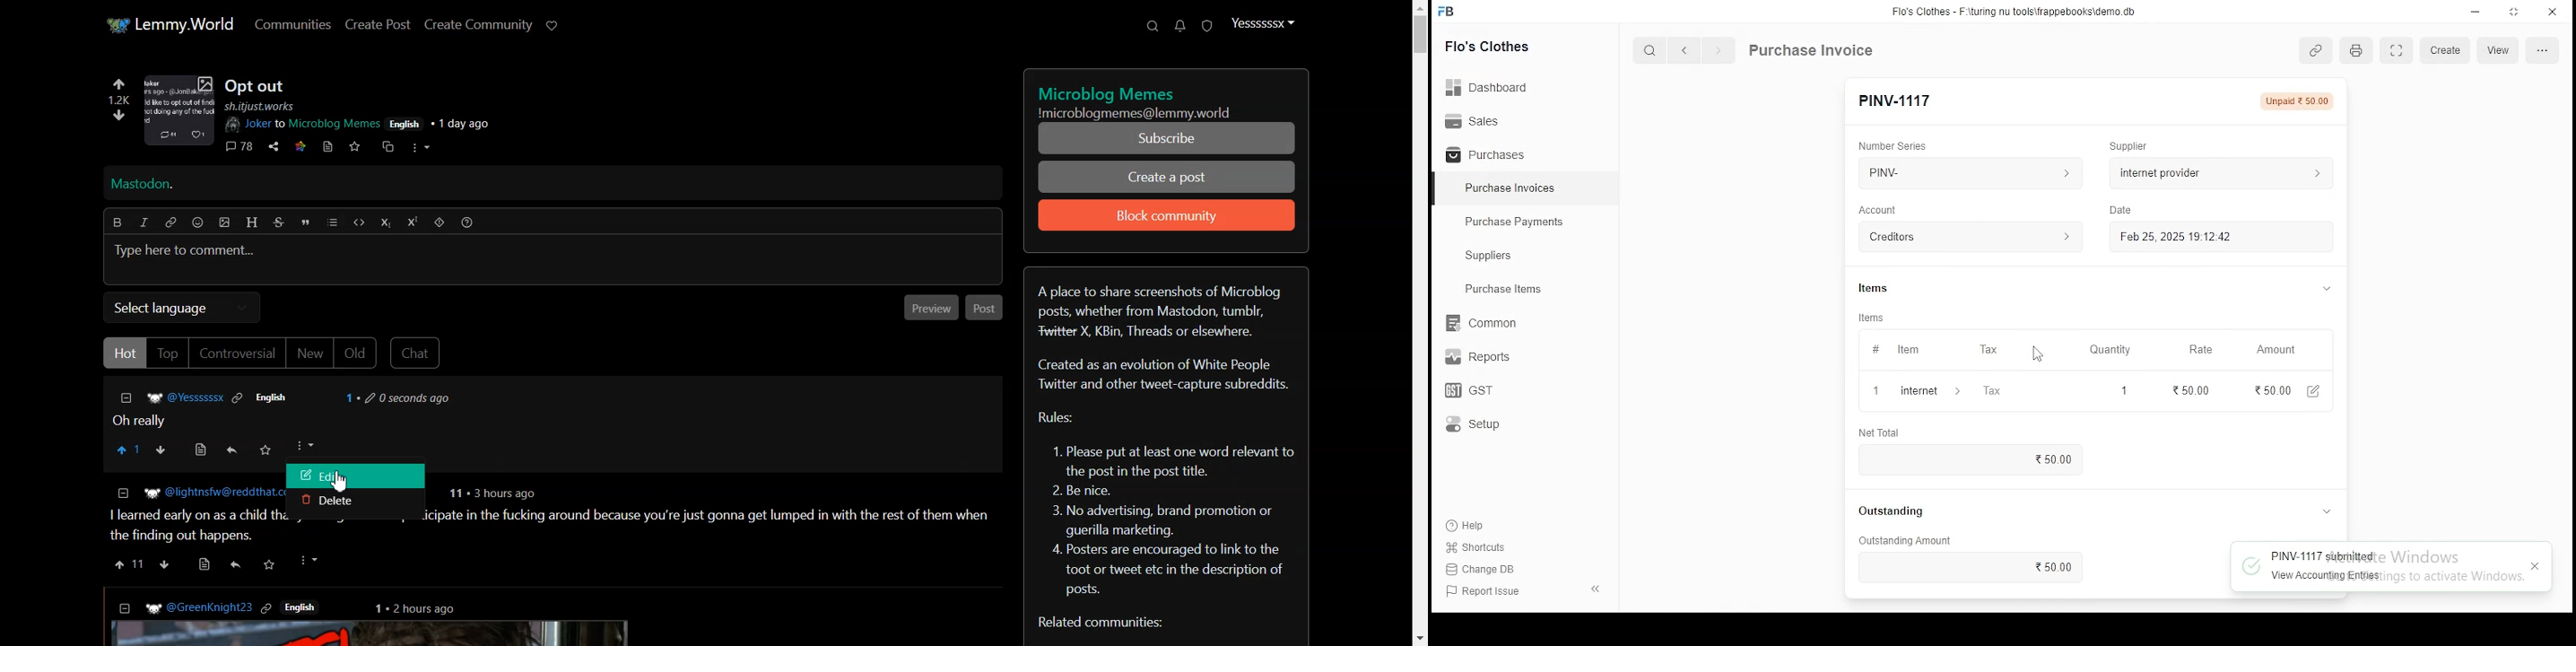 The height and width of the screenshot is (672, 2576). What do you see at coordinates (304, 449) in the screenshot?
I see `More` at bounding box center [304, 449].